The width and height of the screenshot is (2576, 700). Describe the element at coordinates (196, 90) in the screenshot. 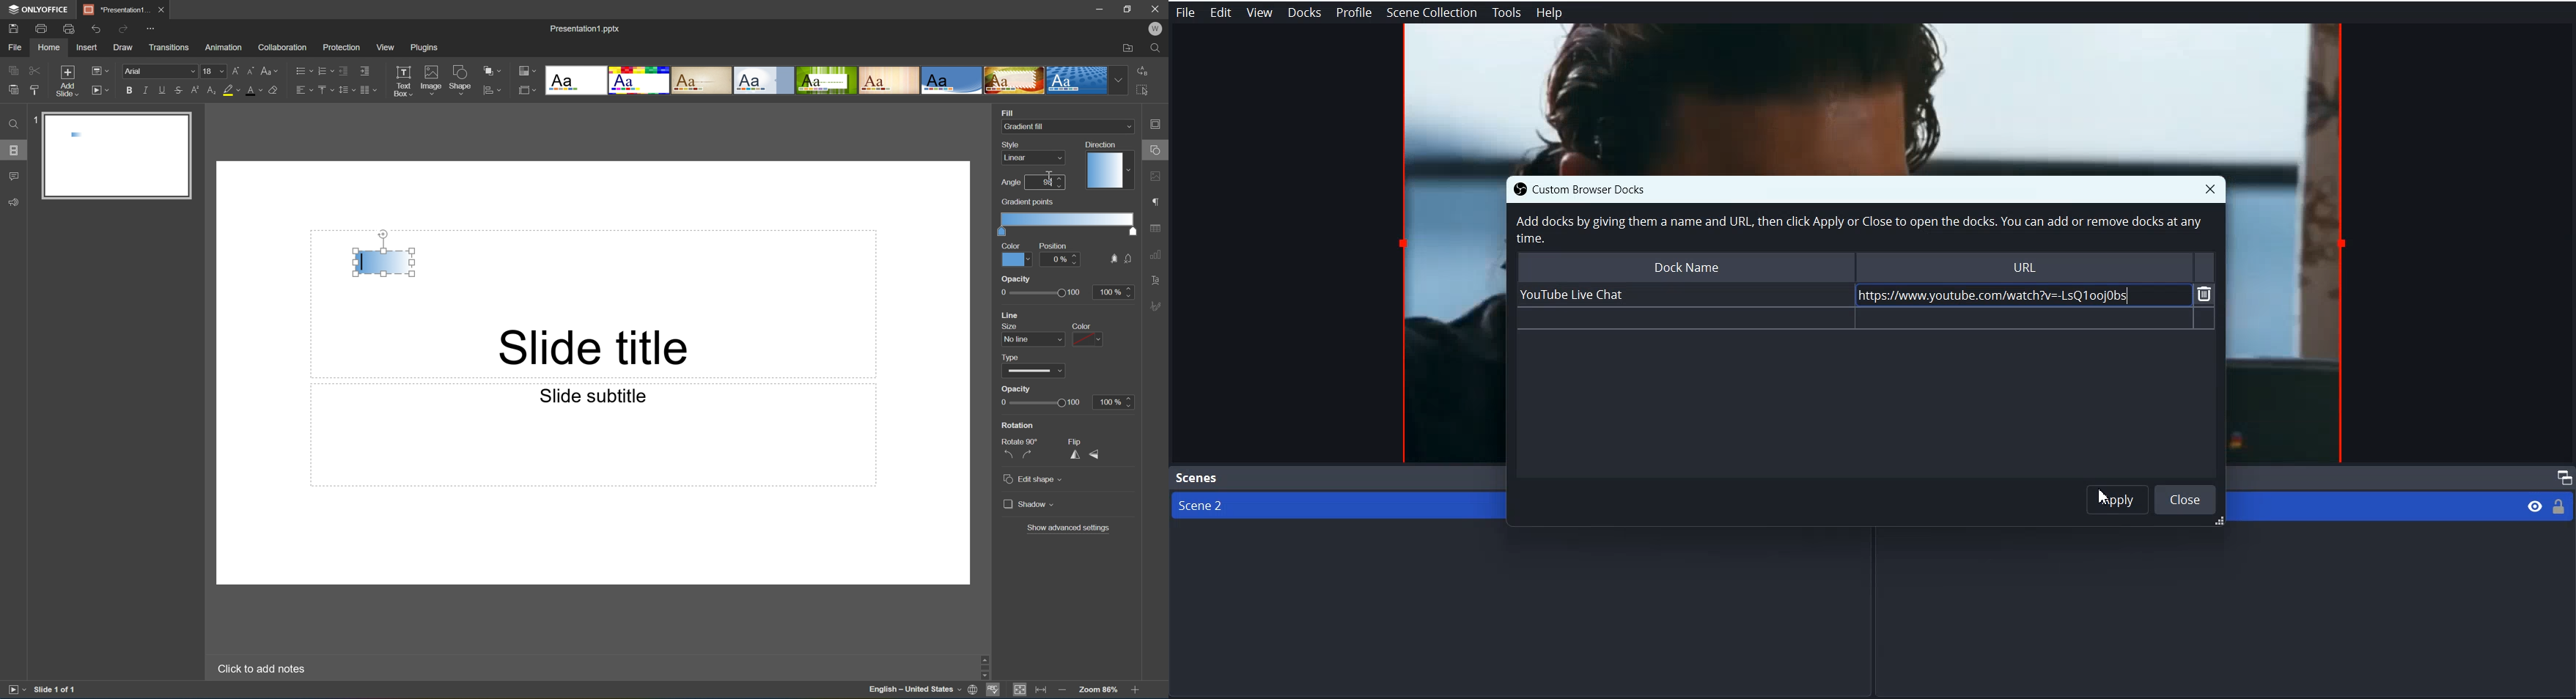

I see `Superscript` at that location.